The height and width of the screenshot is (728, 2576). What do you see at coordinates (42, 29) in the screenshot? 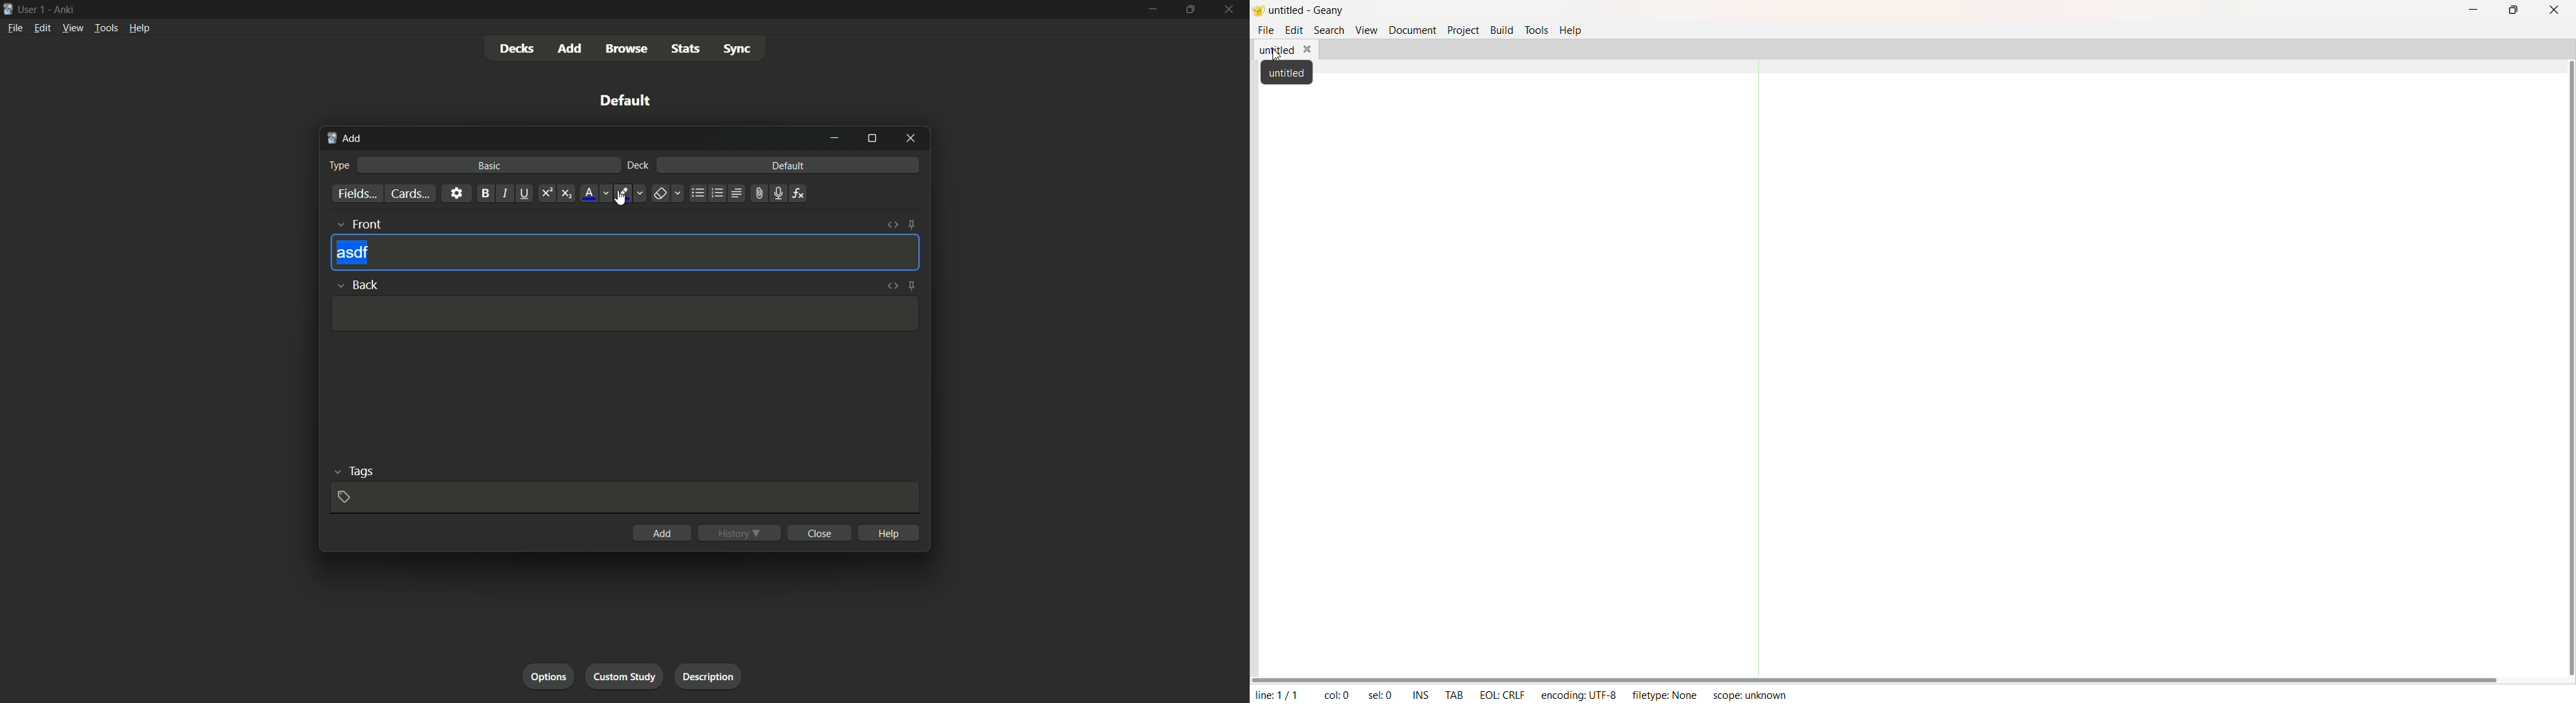
I see `edit` at bounding box center [42, 29].